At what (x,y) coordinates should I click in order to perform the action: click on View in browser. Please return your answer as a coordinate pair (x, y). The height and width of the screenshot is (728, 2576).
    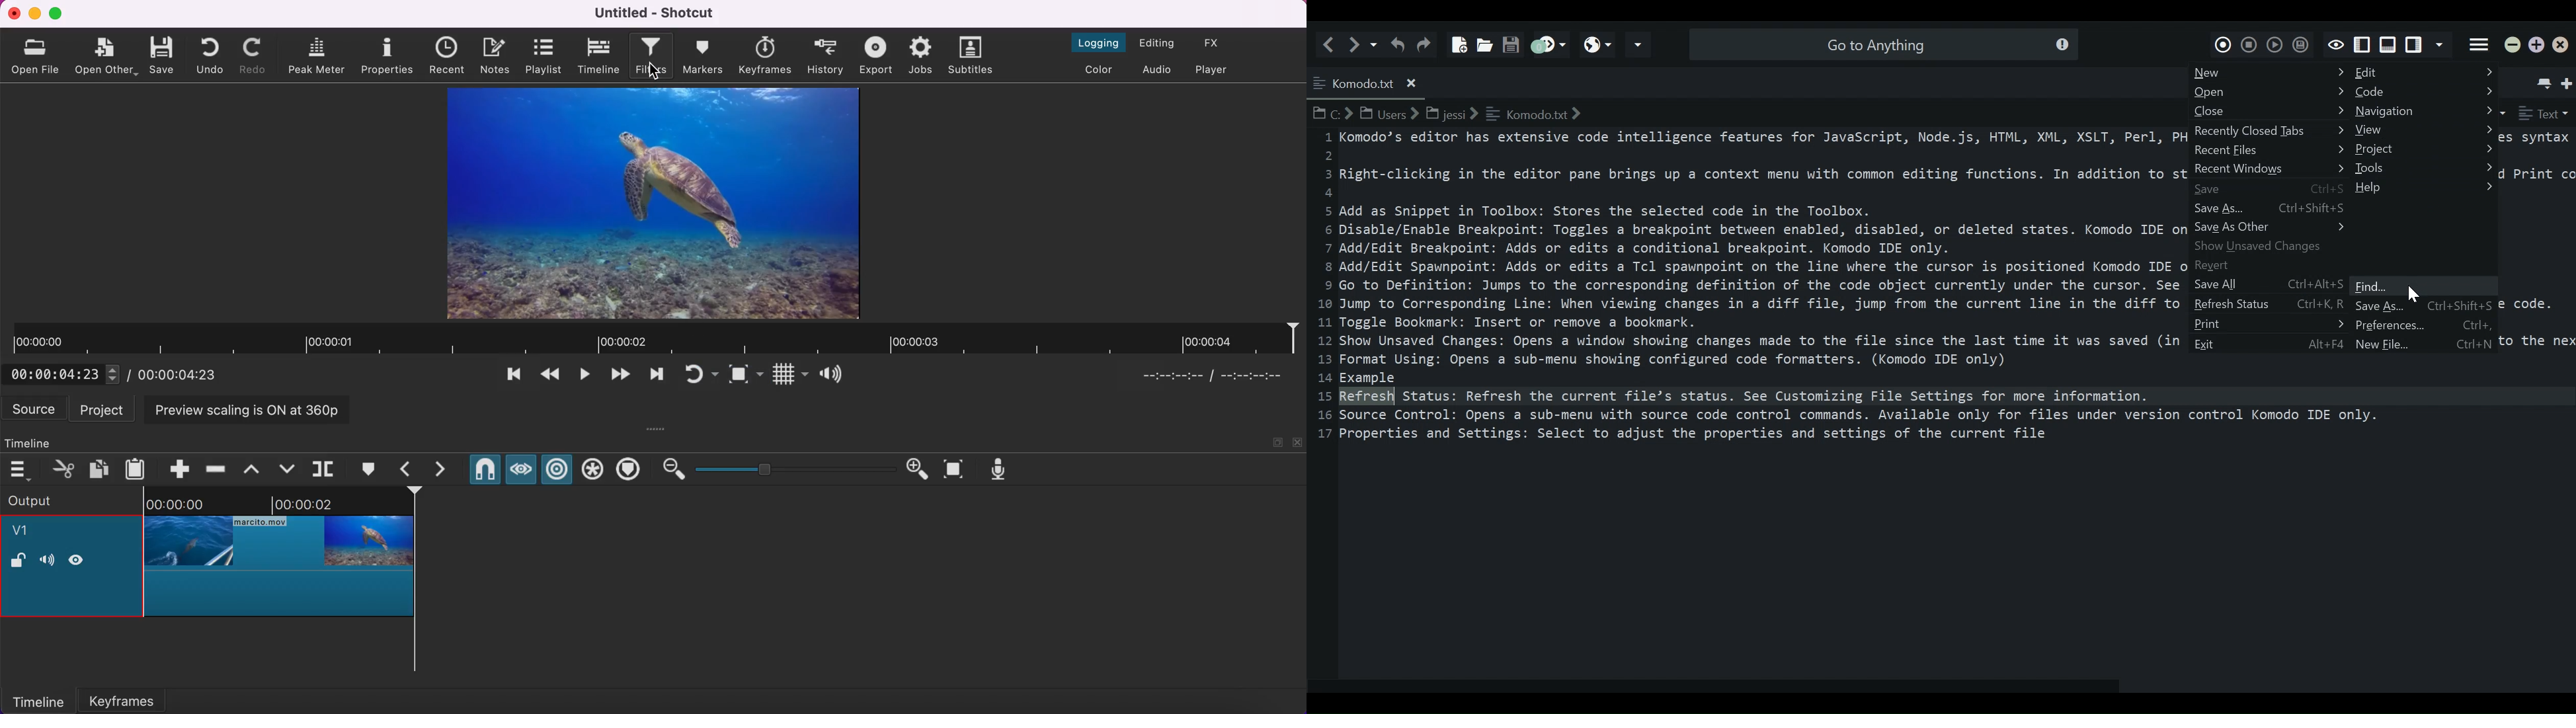
    Looking at the image, I should click on (1597, 44).